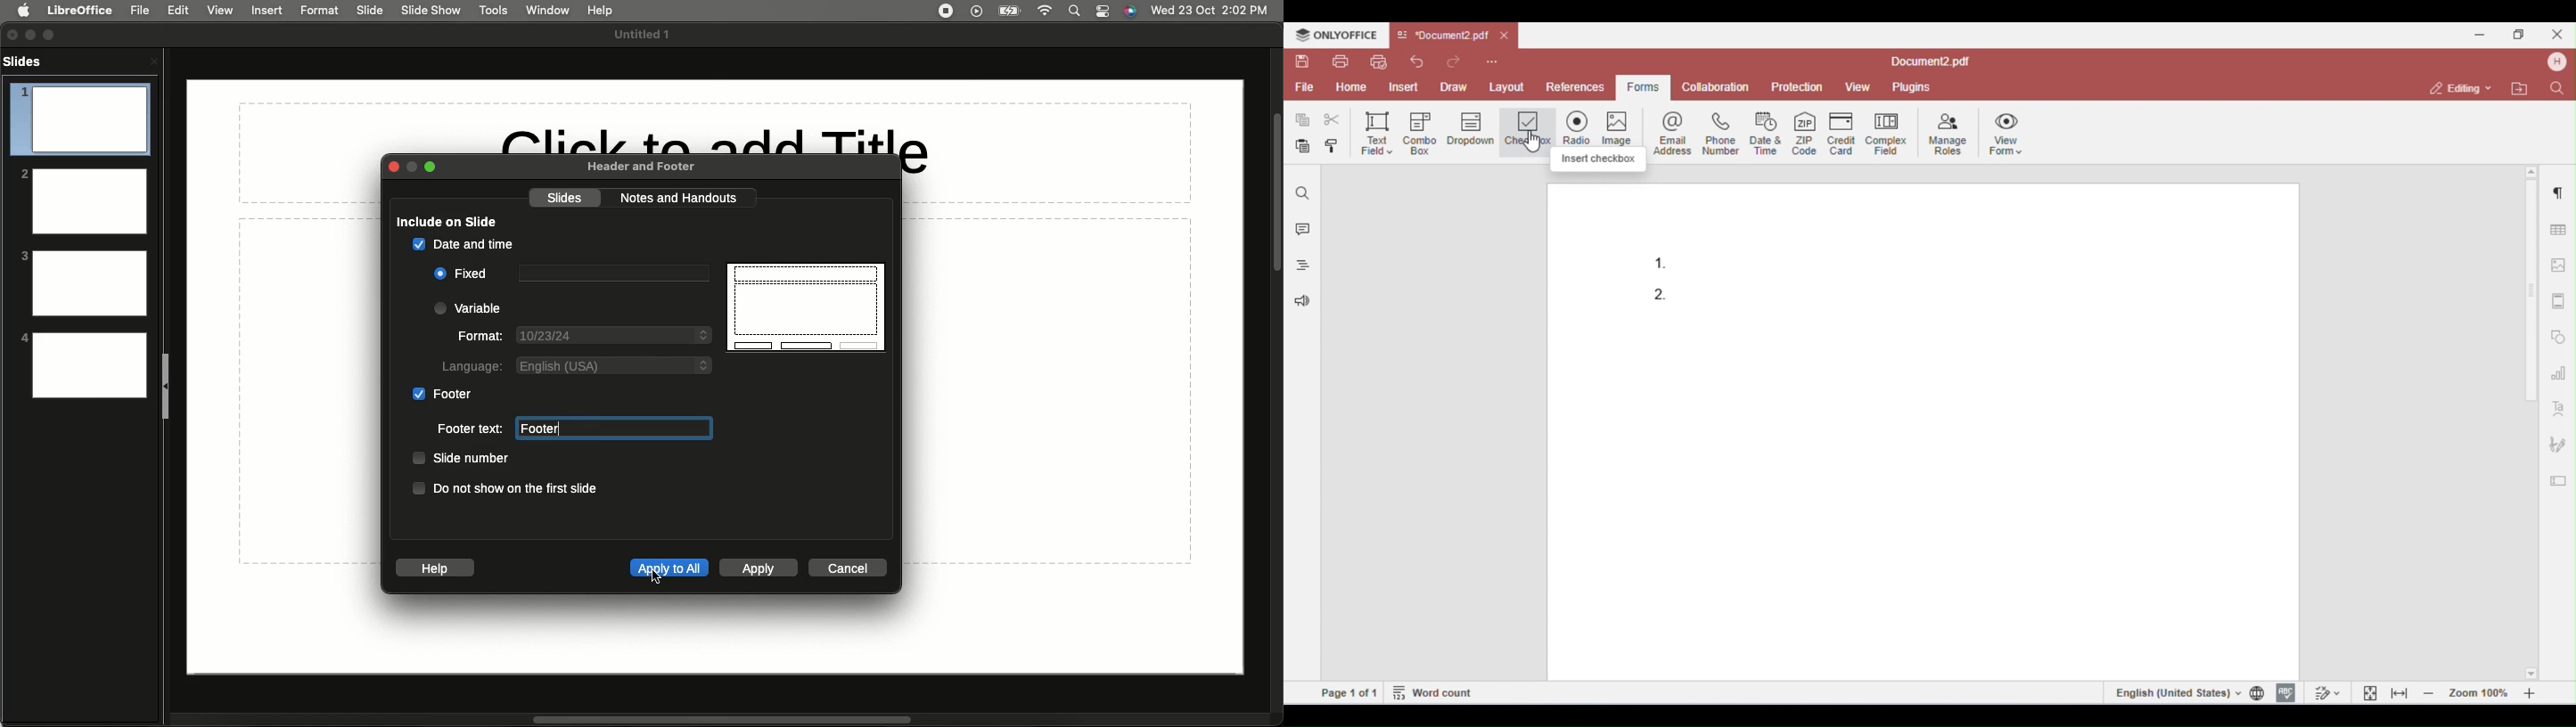  I want to click on Apply to all, so click(669, 567).